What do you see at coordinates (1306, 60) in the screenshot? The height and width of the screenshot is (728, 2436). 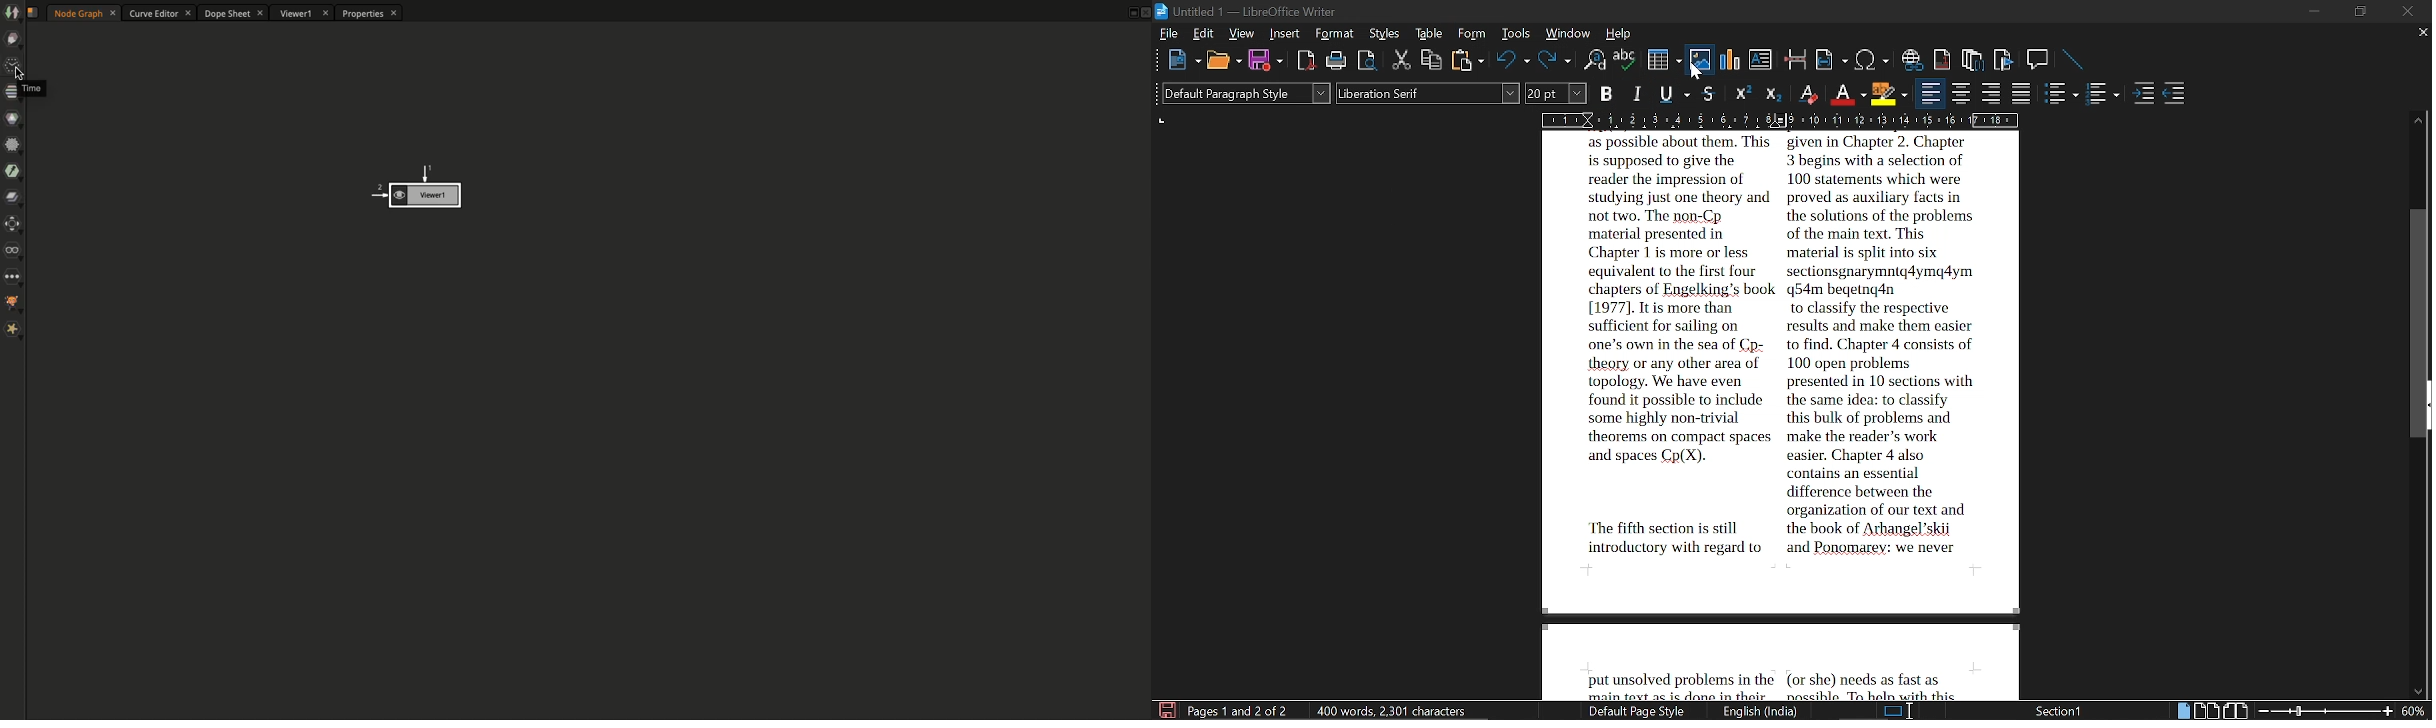 I see `export as pdf` at bounding box center [1306, 60].